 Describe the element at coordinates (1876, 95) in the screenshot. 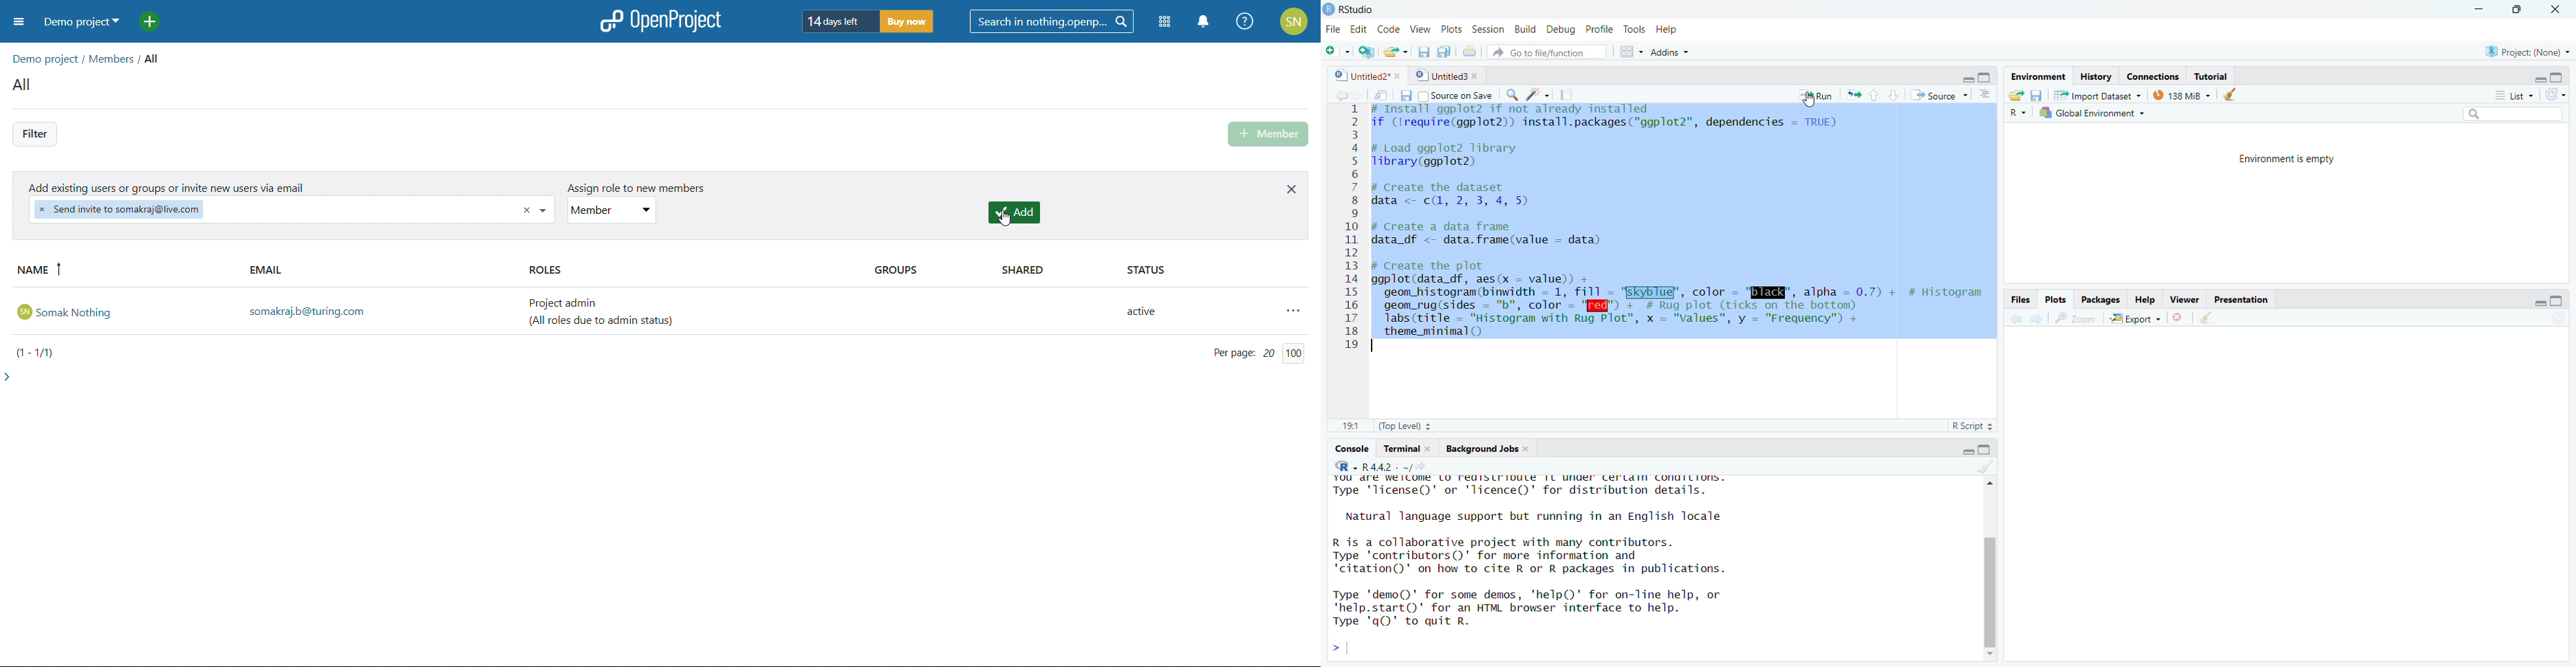

I see `up` at that location.